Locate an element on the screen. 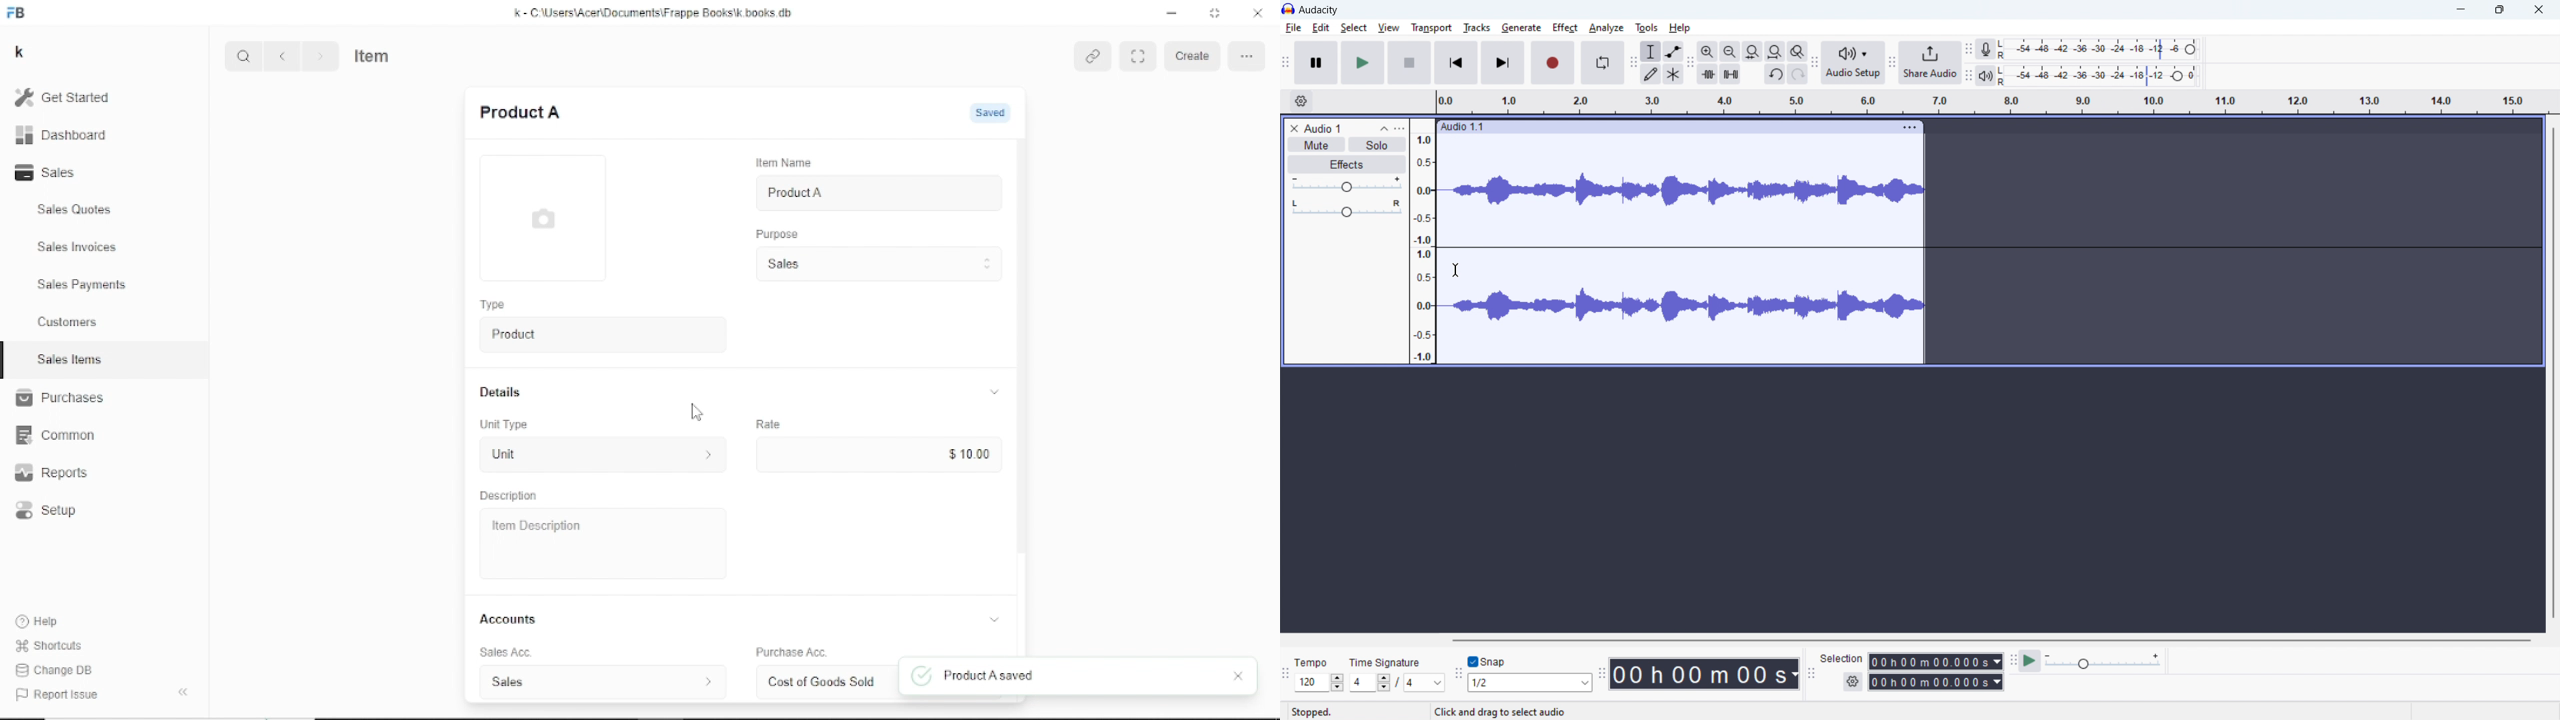 This screenshot has height=728, width=2576. file is located at coordinates (1293, 28).